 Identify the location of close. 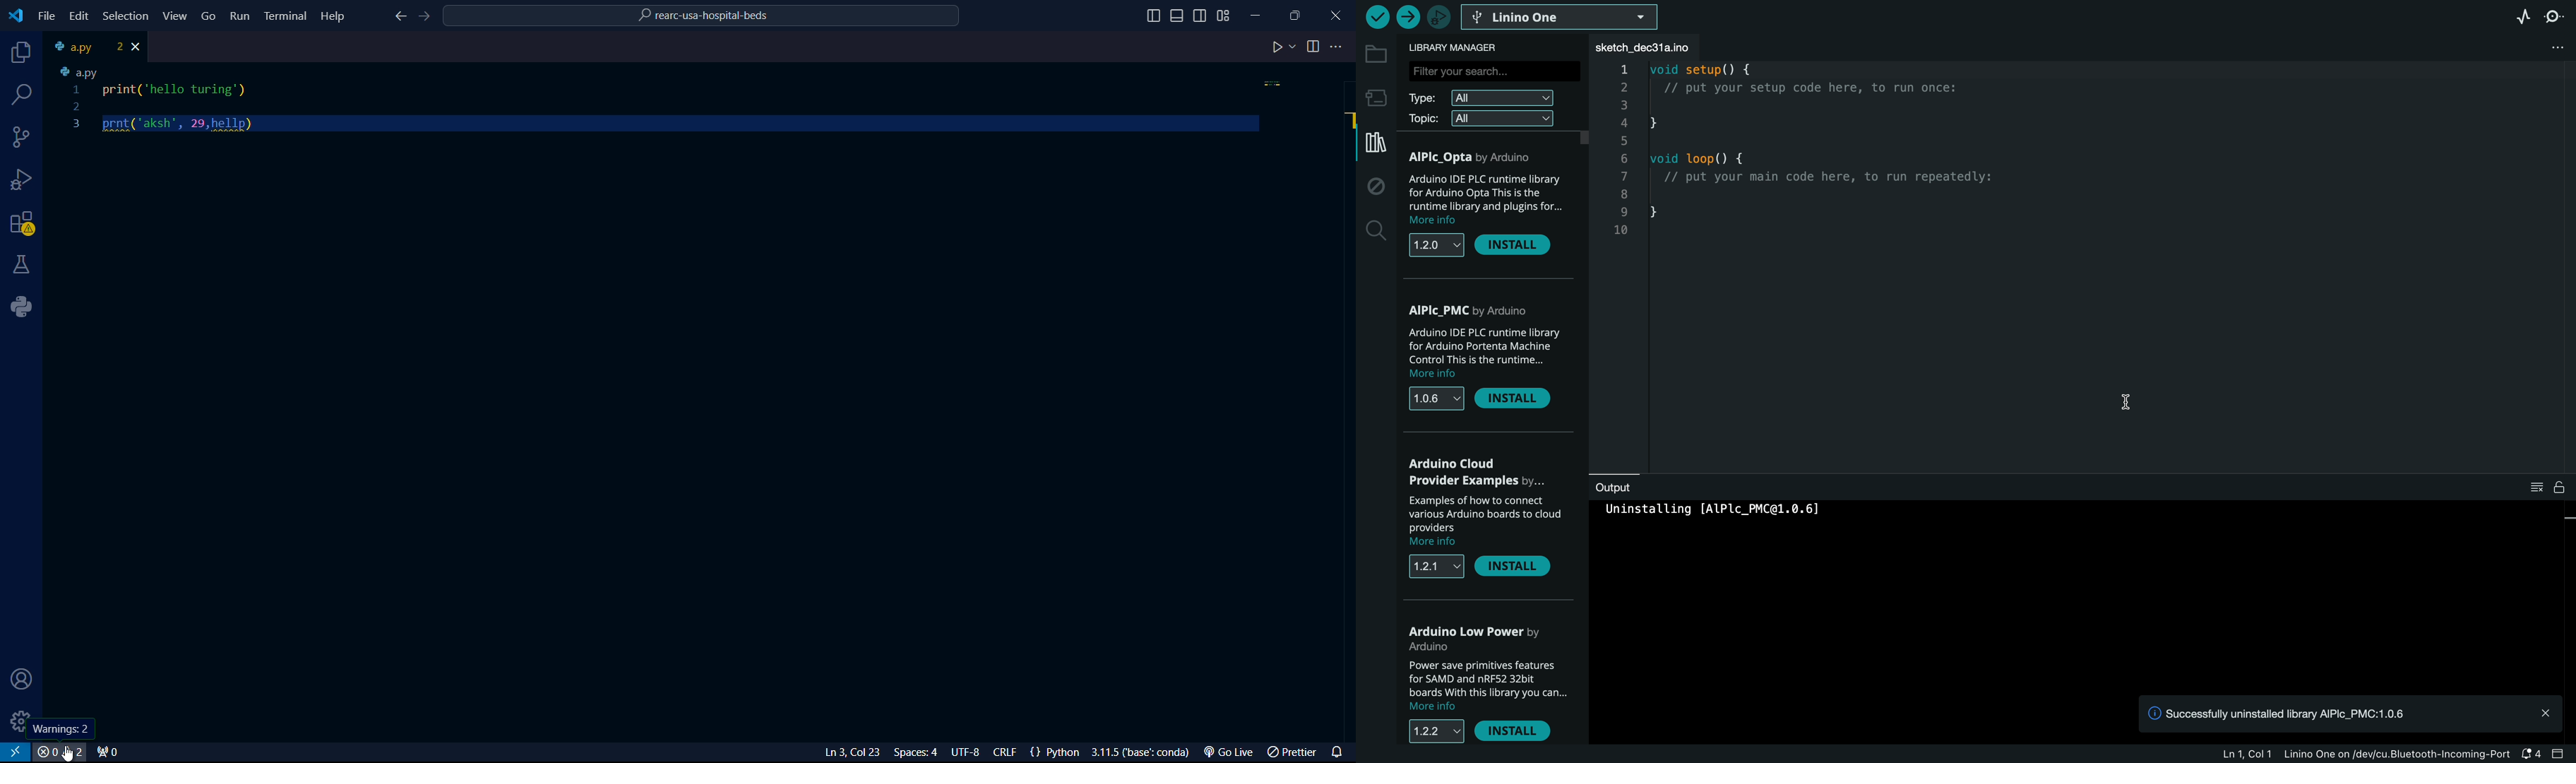
(61, 752).